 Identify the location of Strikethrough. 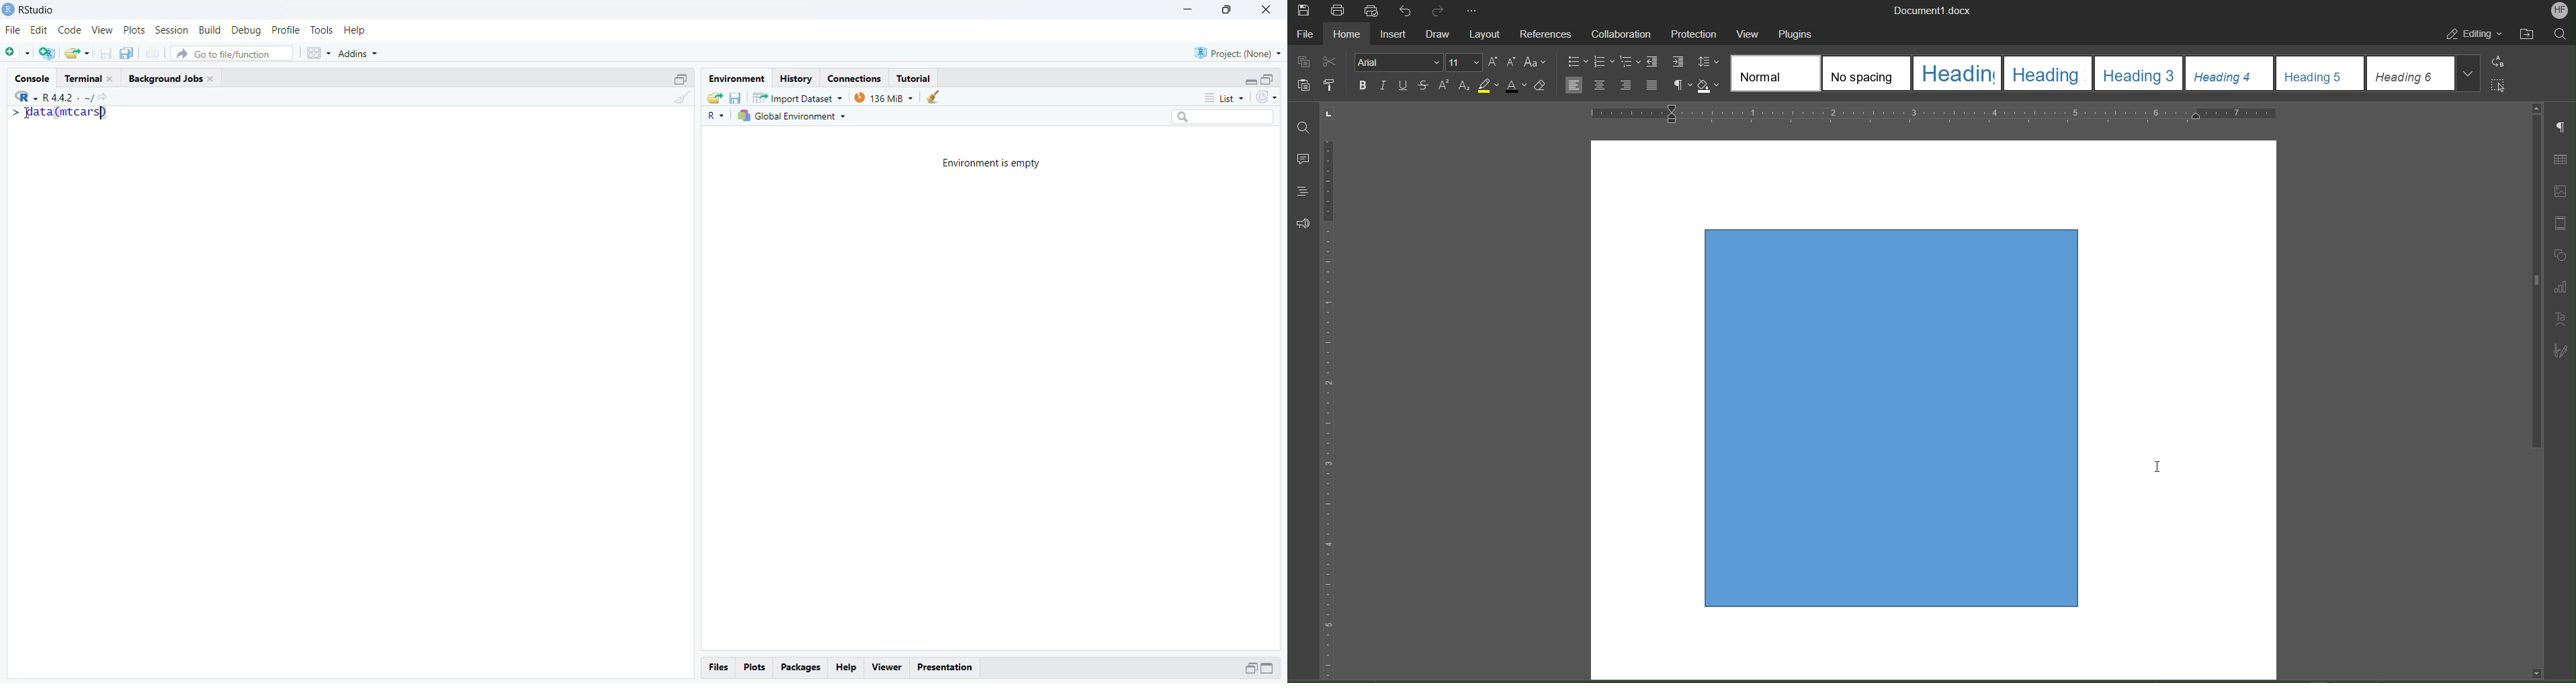
(1426, 86).